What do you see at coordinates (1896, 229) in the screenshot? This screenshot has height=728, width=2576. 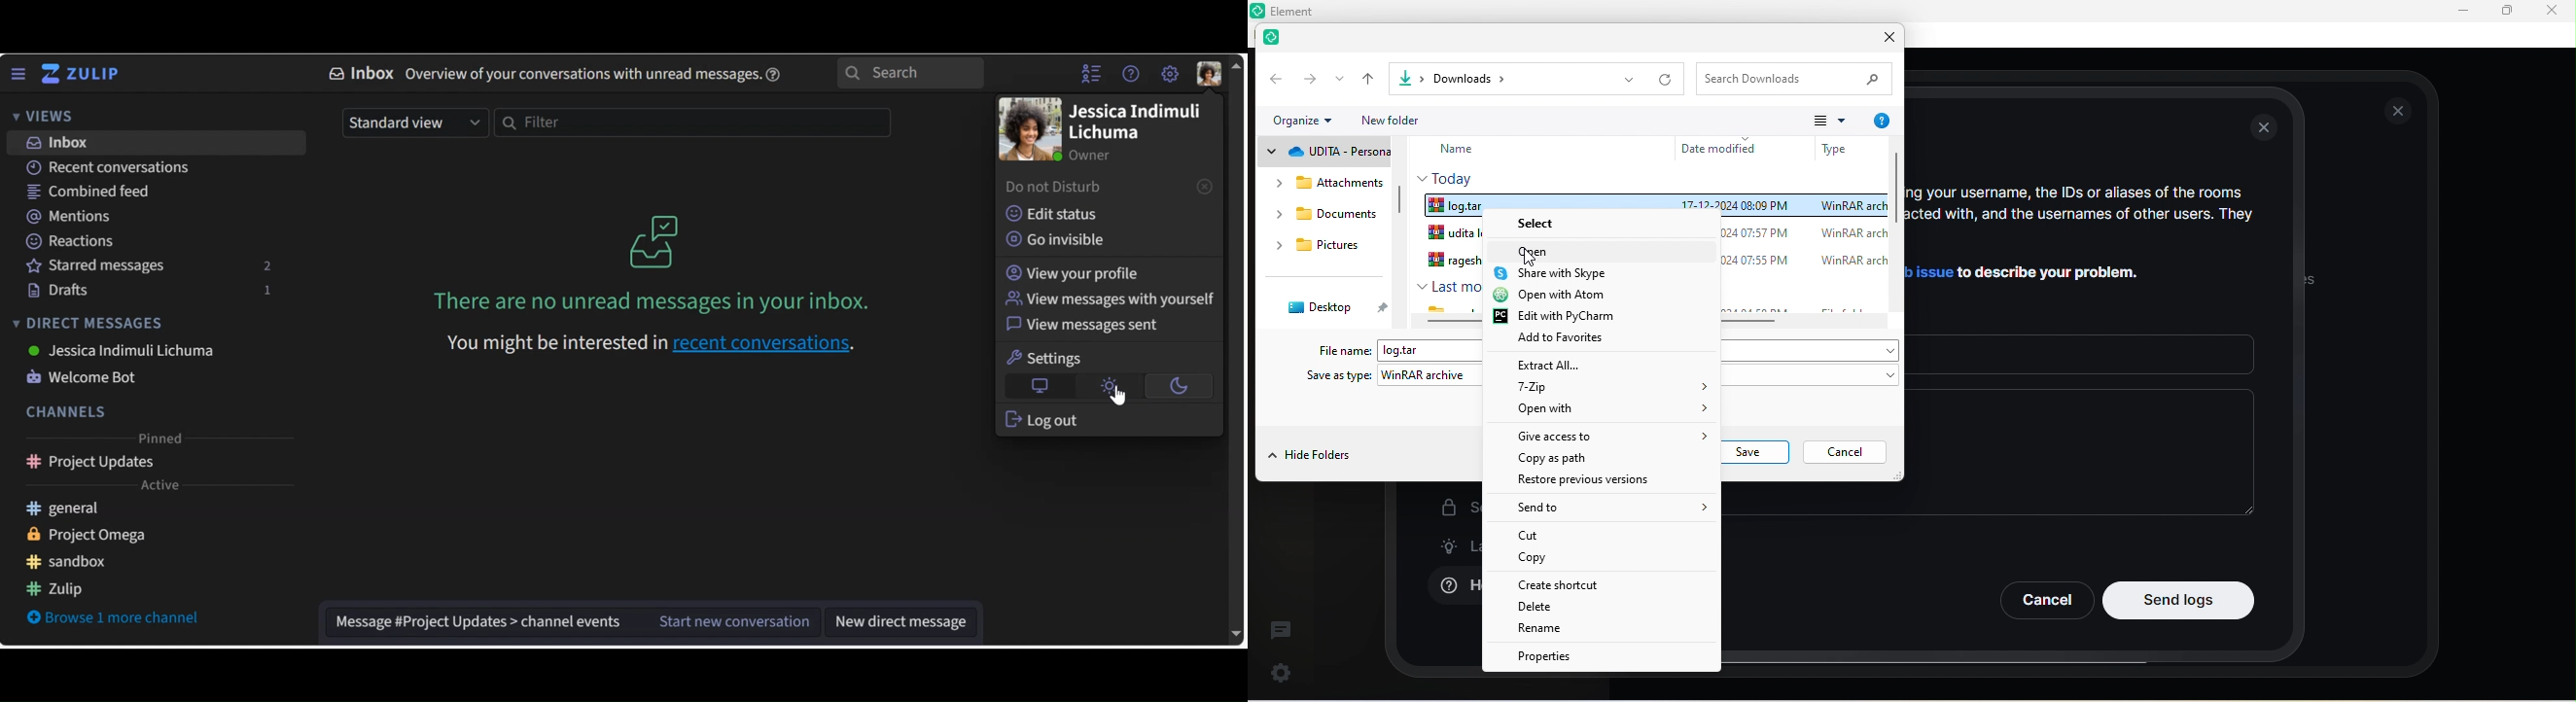 I see `vertical scroll bar` at bounding box center [1896, 229].